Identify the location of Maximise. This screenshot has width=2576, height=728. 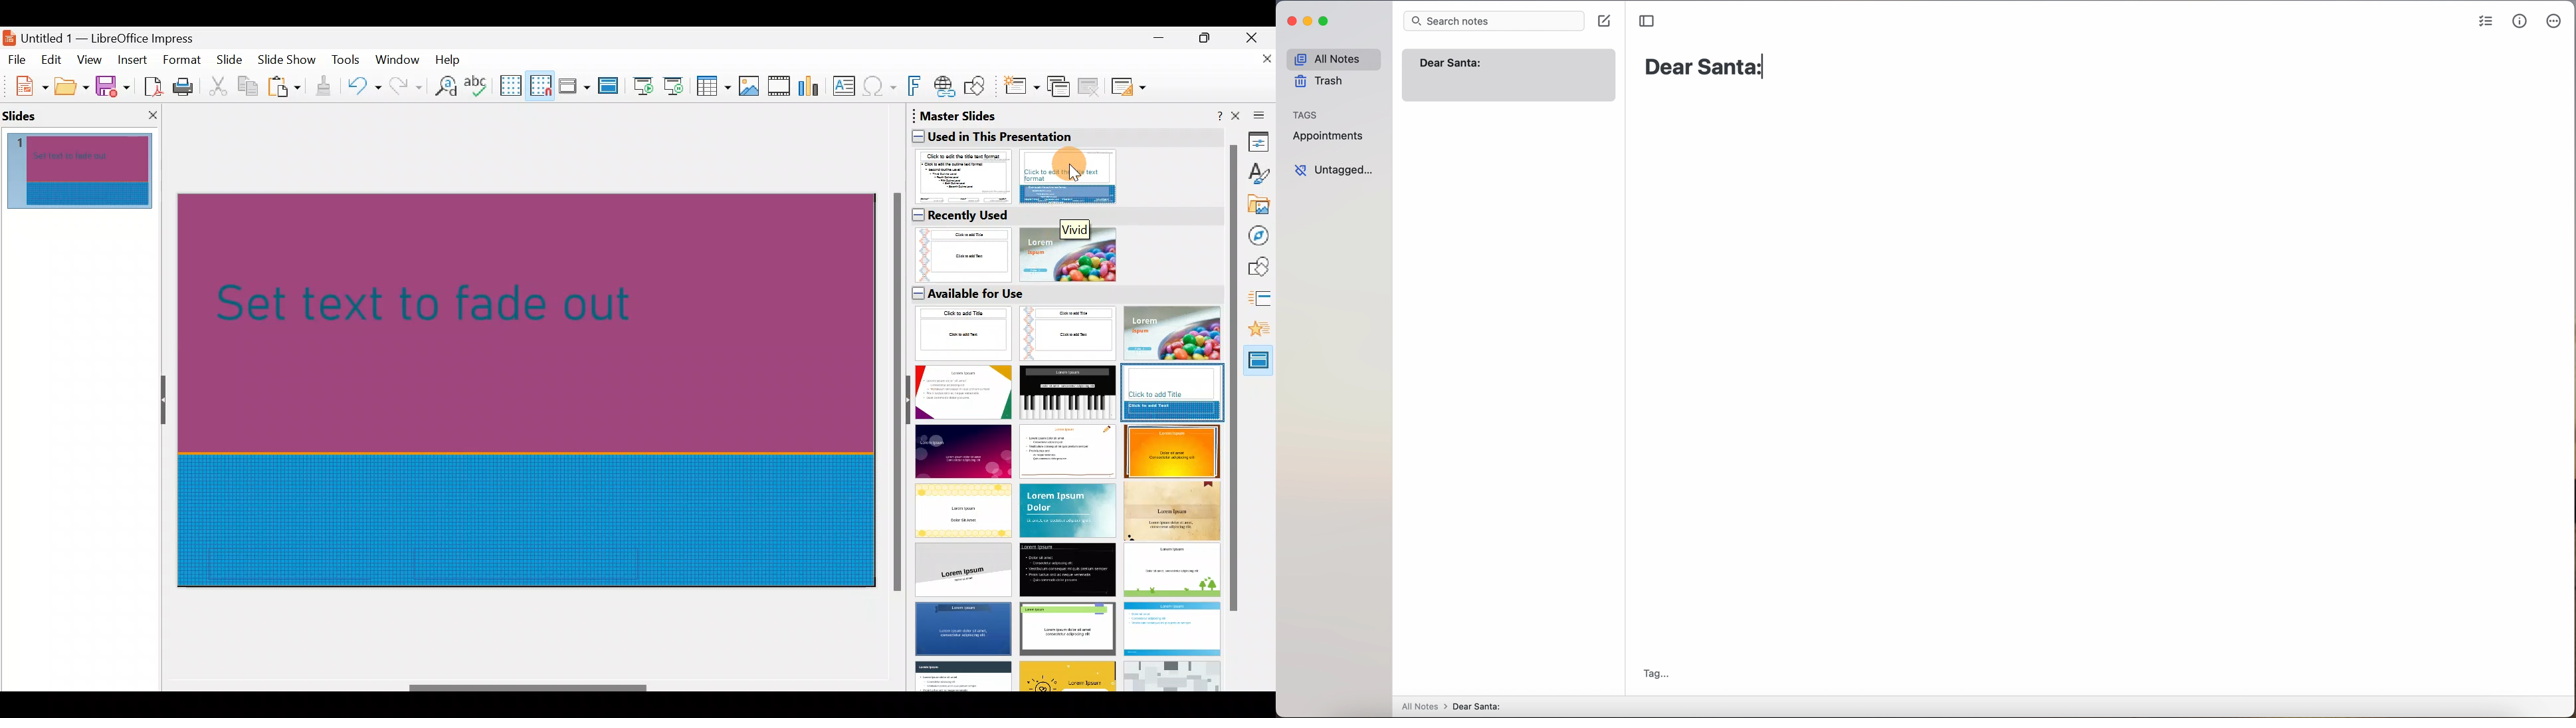
(1208, 41).